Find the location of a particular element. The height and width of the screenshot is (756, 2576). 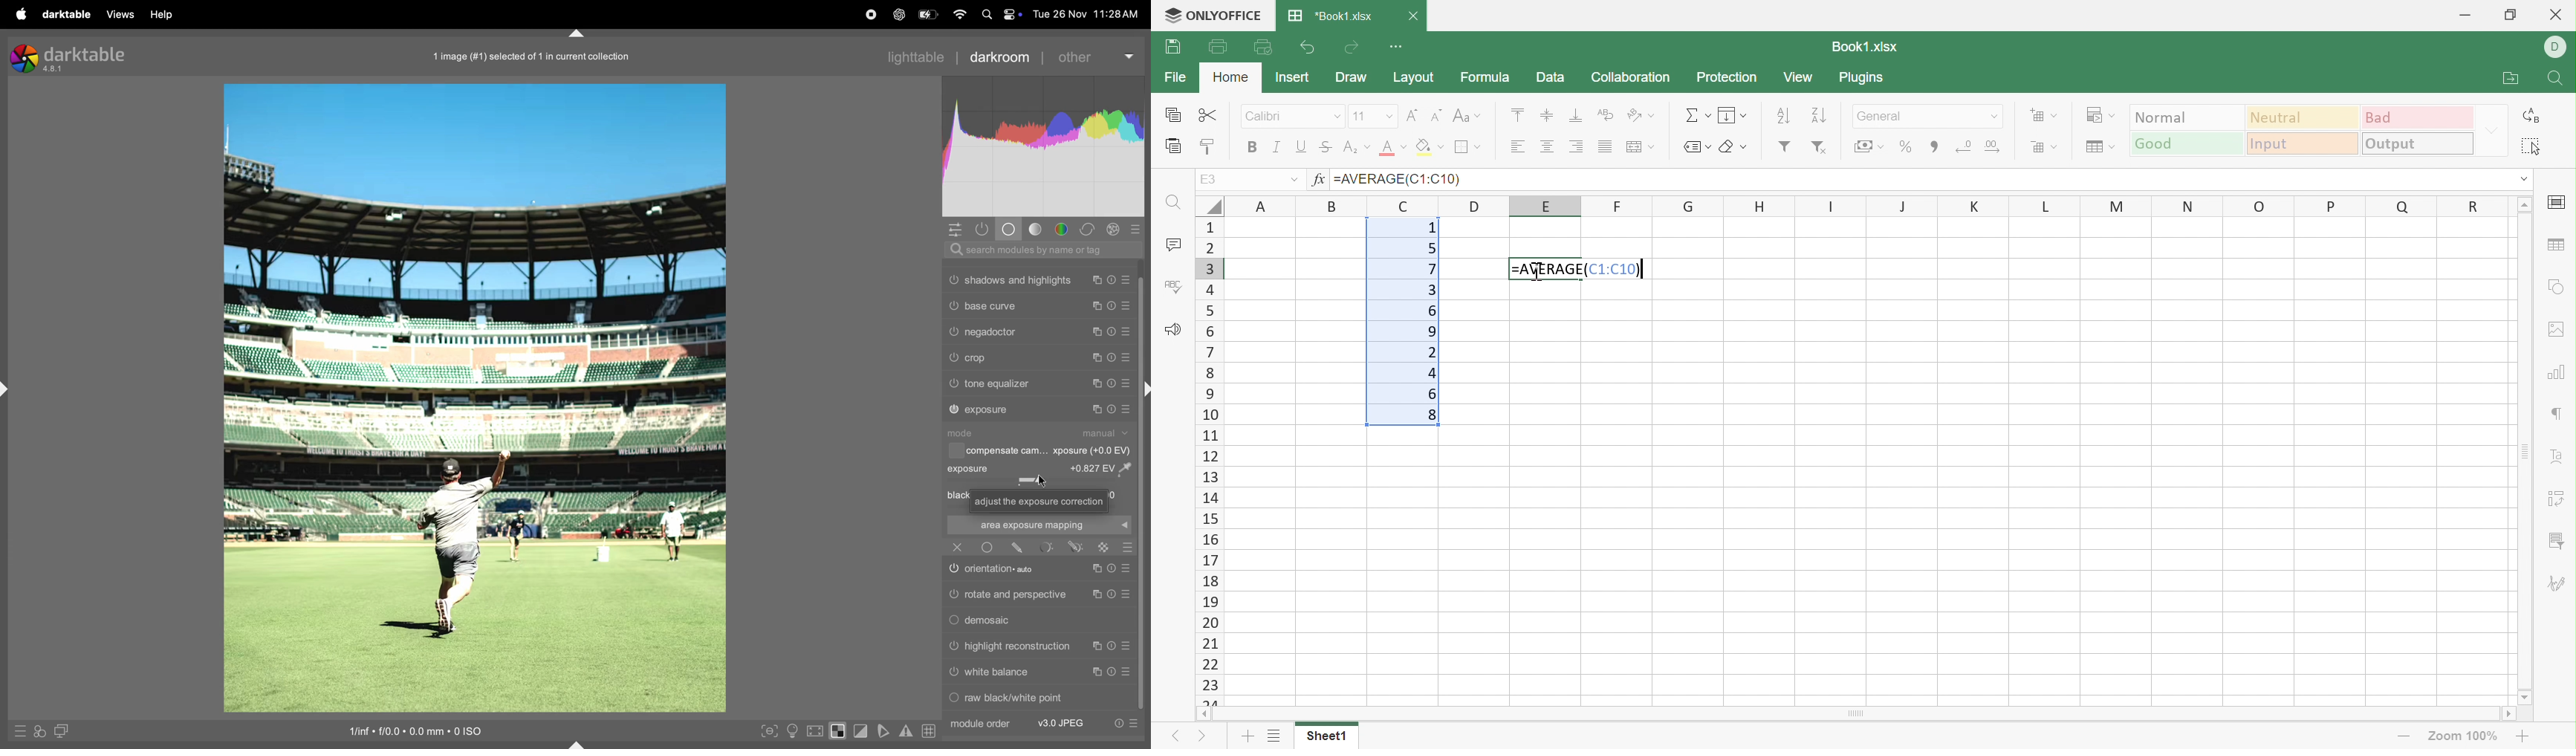

copy is located at coordinates (1099, 357).